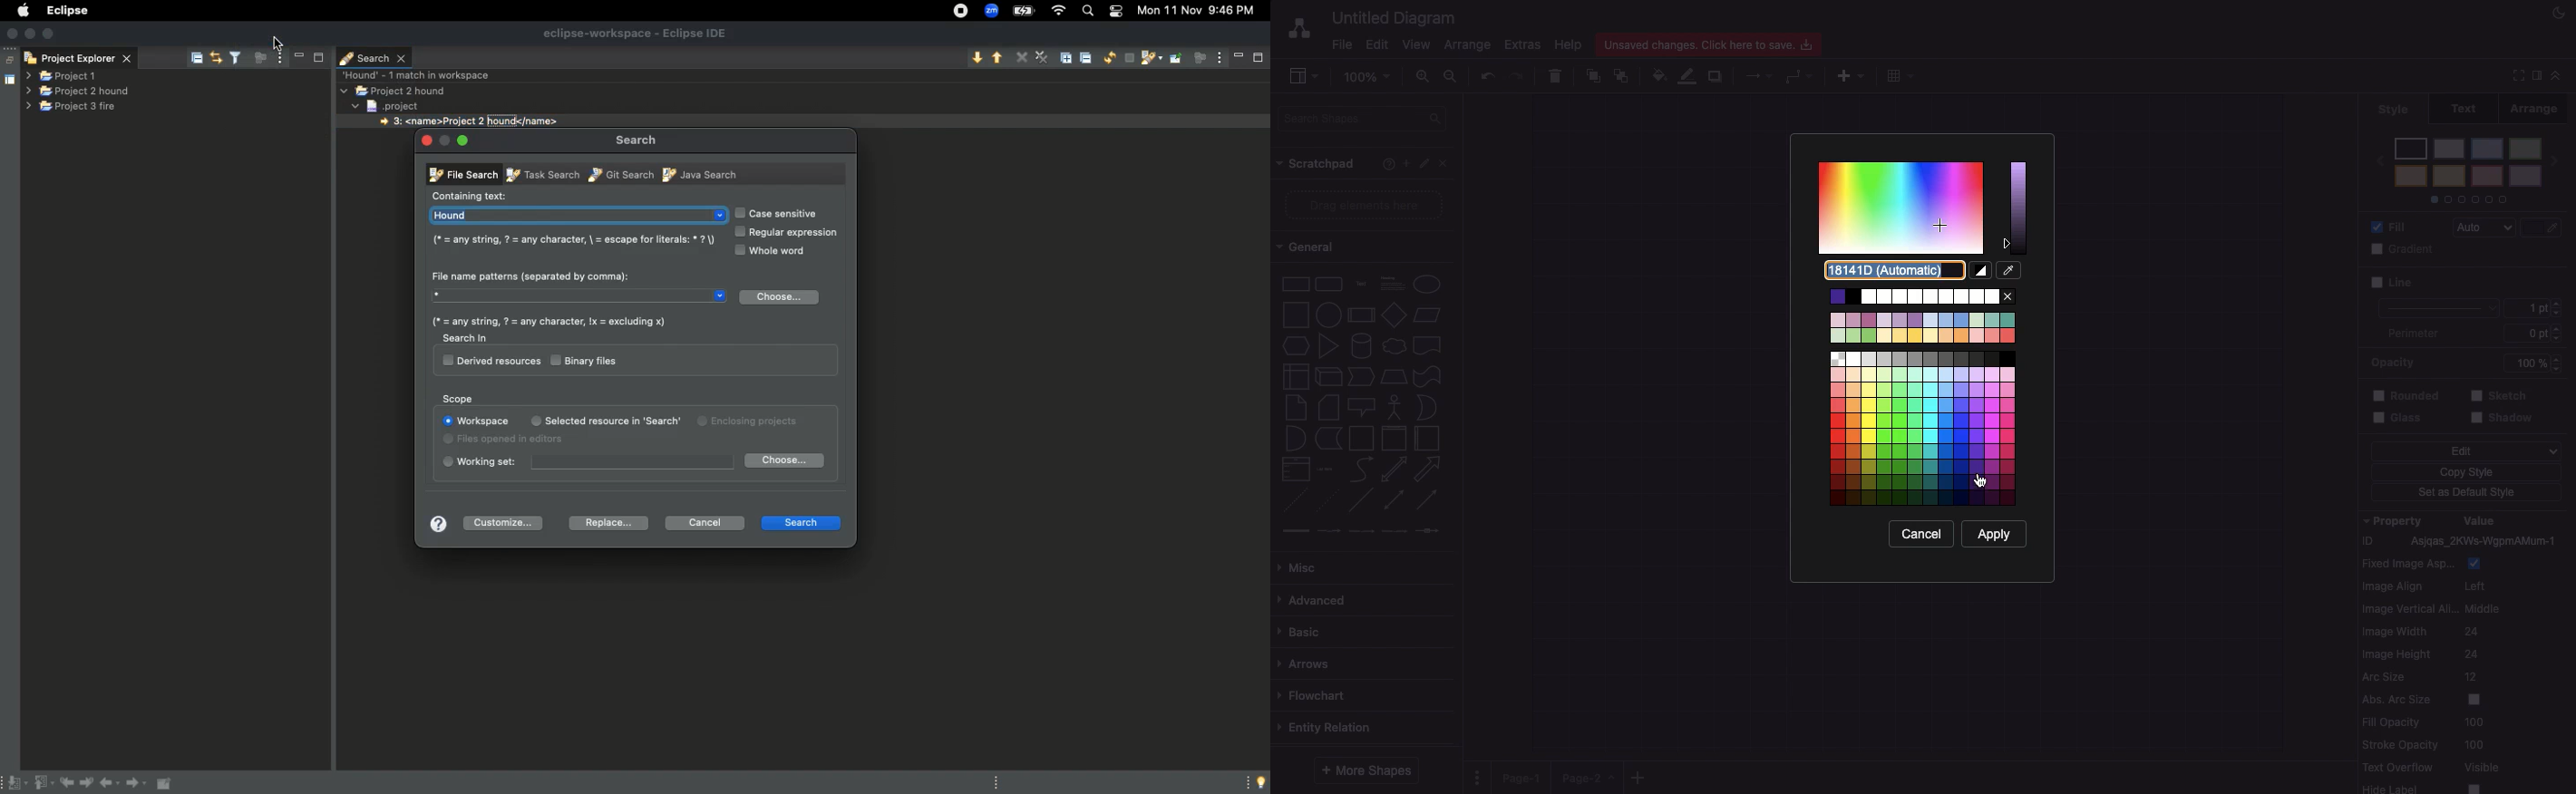 The image size is (2576, 812). What do you see at coordinates (138, 785) in the screenshot?
I see `Forward` at bounding box center [138, 785].